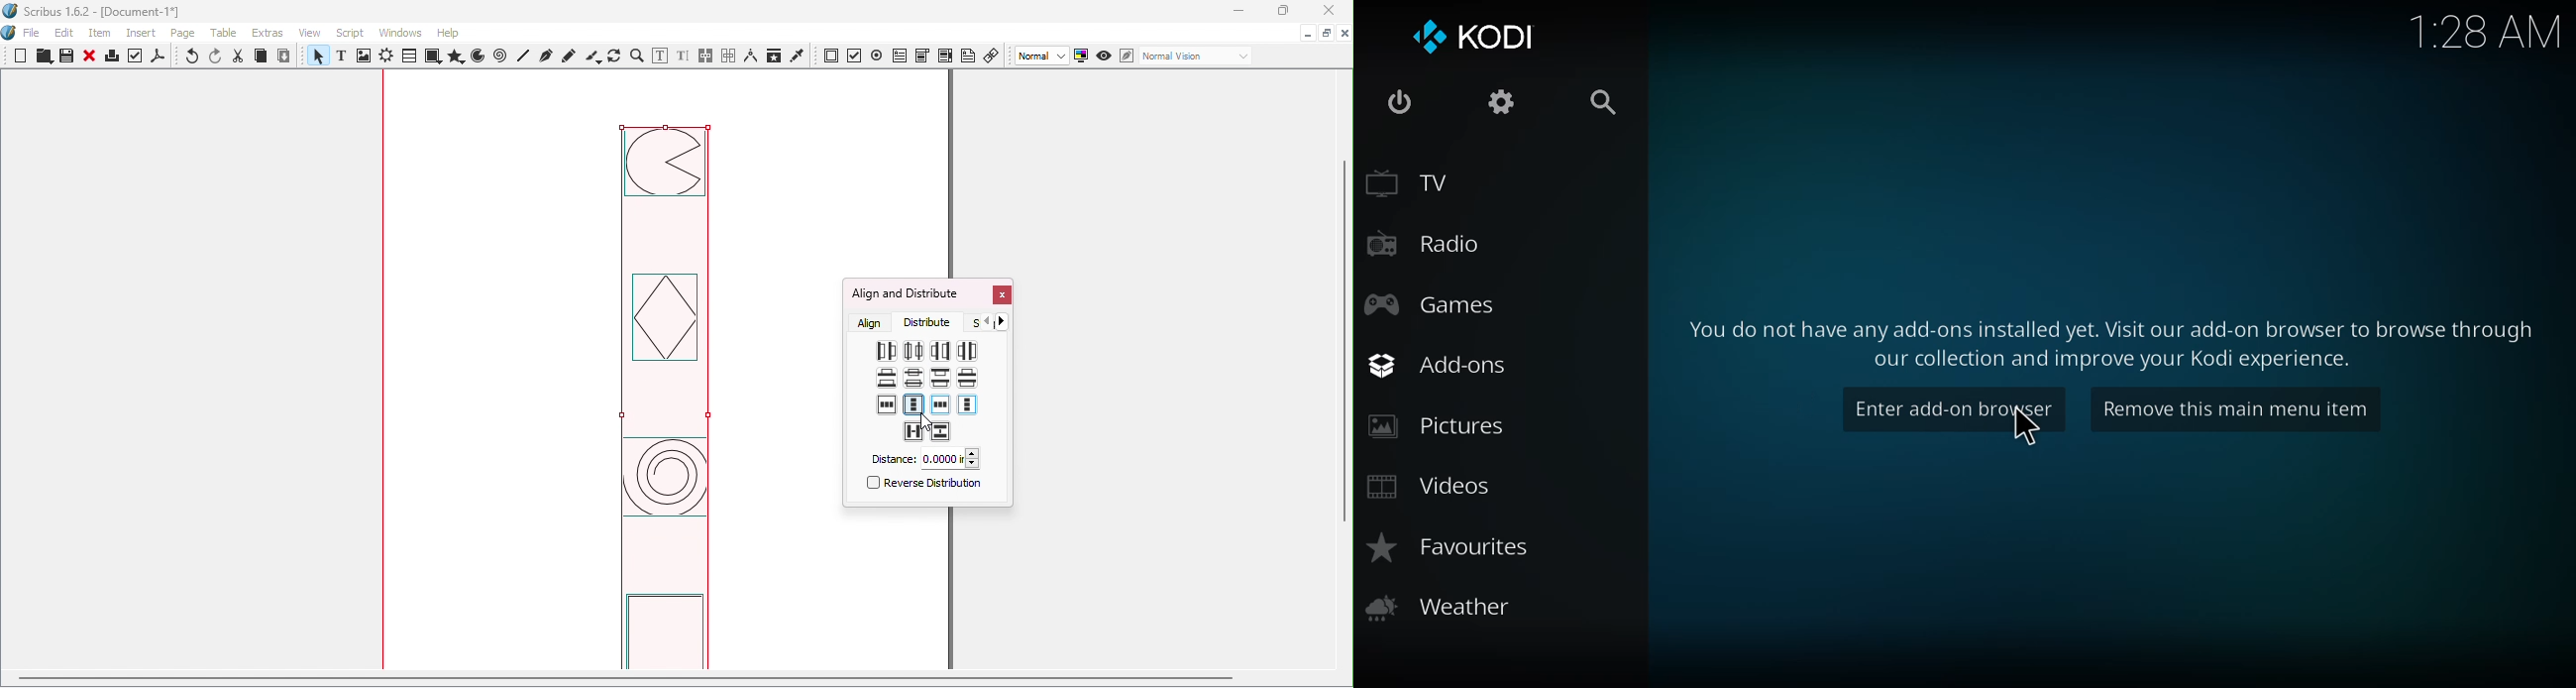 Image resolution: width=2576 pixels, height=700 pixels. What do you see at coordinates (993, 55) in the screenshot?
I see `Link annotation` at bounding box center [993, 55].